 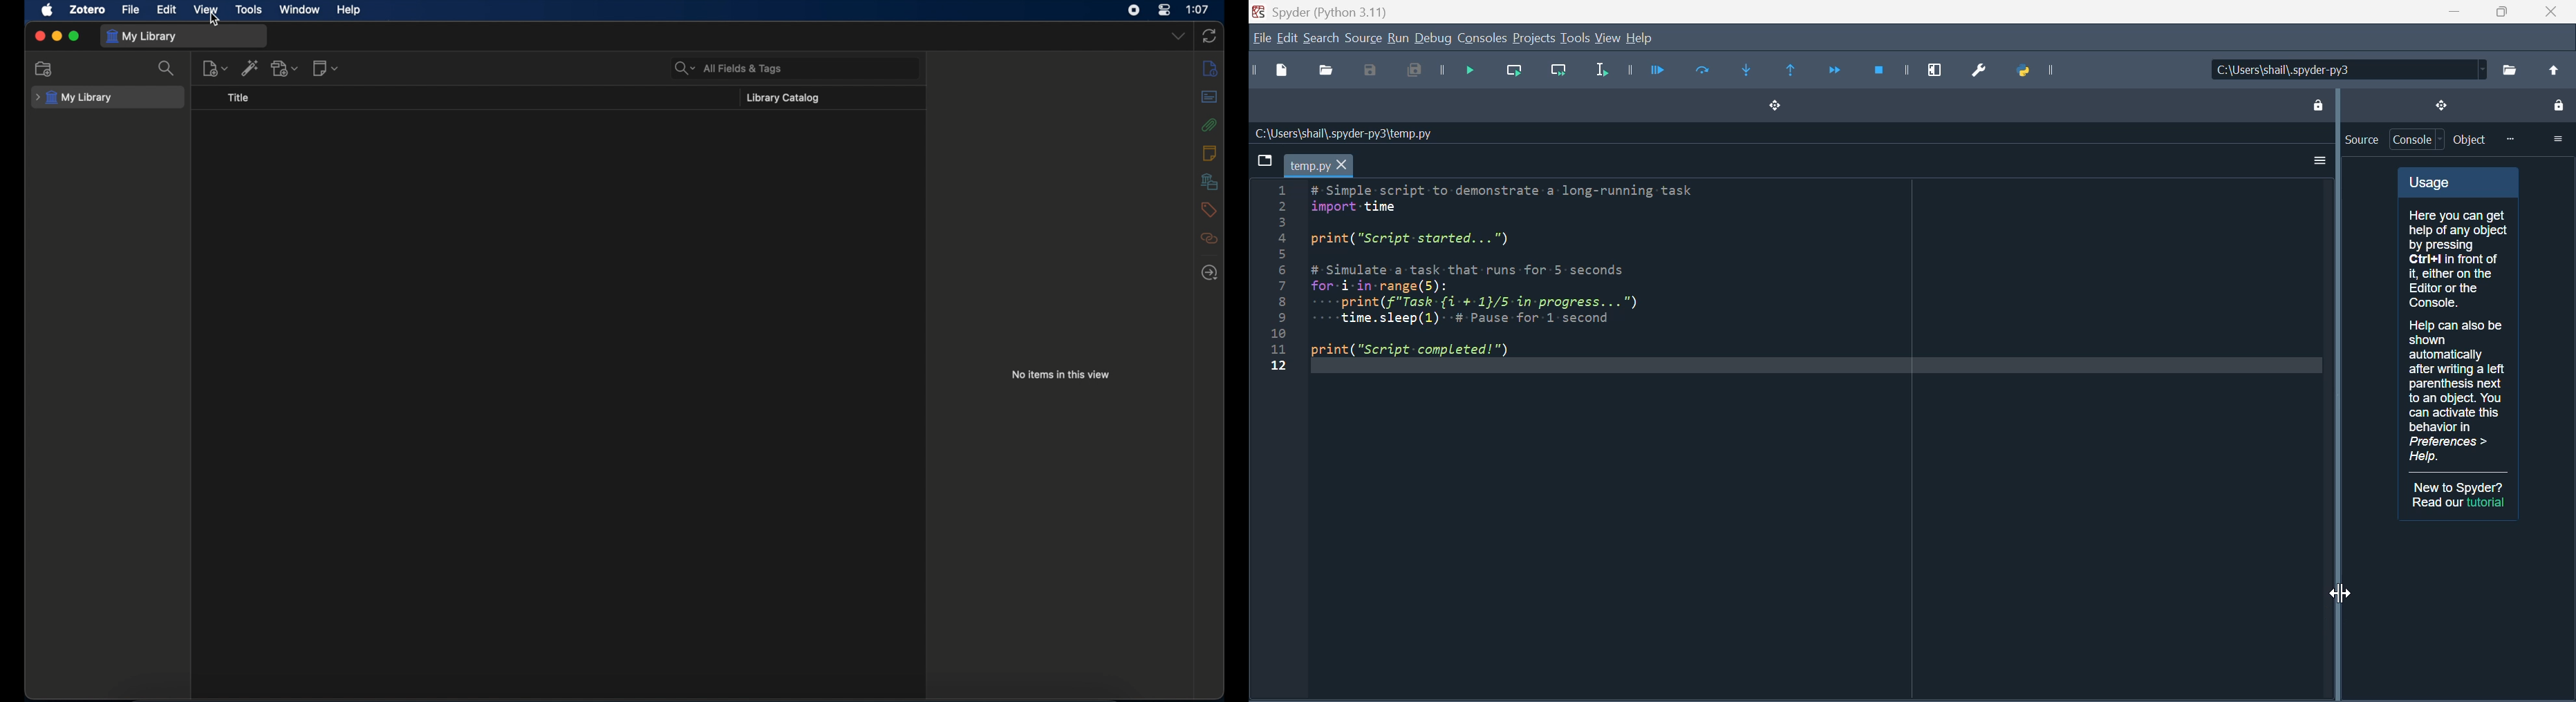 I want to click on time, so click(x=1198, y=9).